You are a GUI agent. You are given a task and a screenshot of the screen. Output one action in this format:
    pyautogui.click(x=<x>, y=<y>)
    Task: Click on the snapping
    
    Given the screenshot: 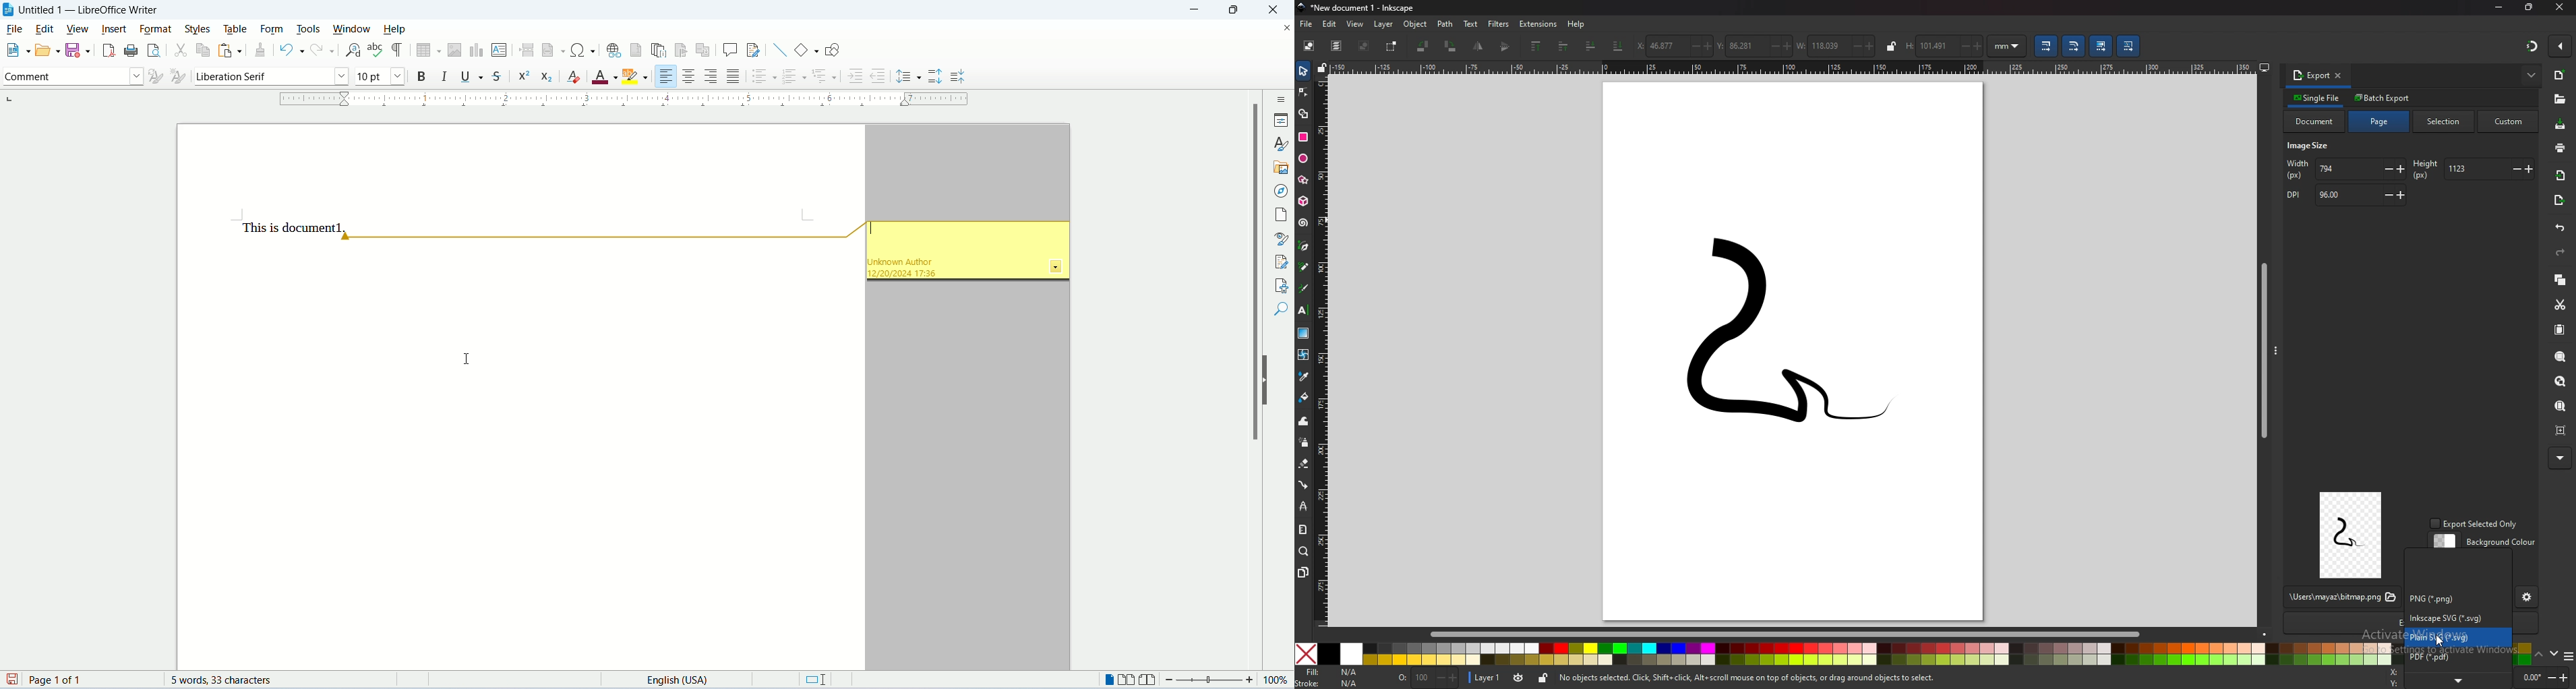 What is the action you would take?
    pyautogui.click(x=2531, y=45)
    